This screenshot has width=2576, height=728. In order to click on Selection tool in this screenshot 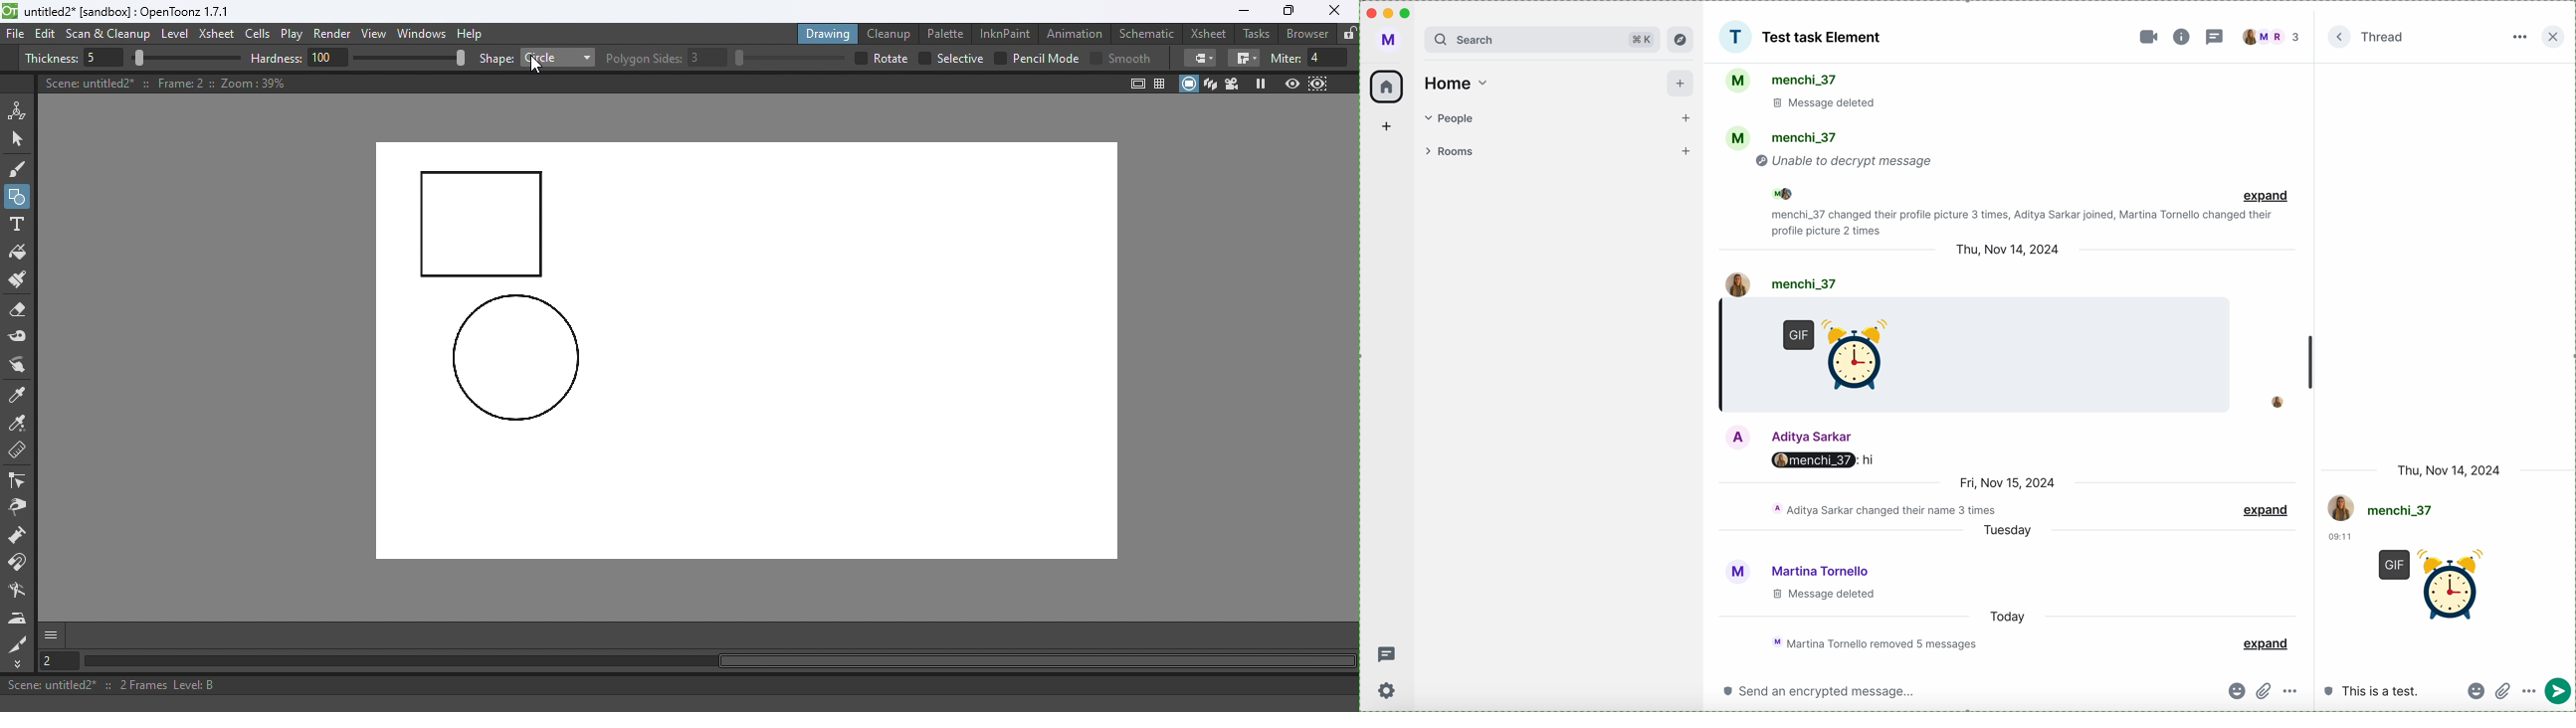, I will do `click(21, 138)`.